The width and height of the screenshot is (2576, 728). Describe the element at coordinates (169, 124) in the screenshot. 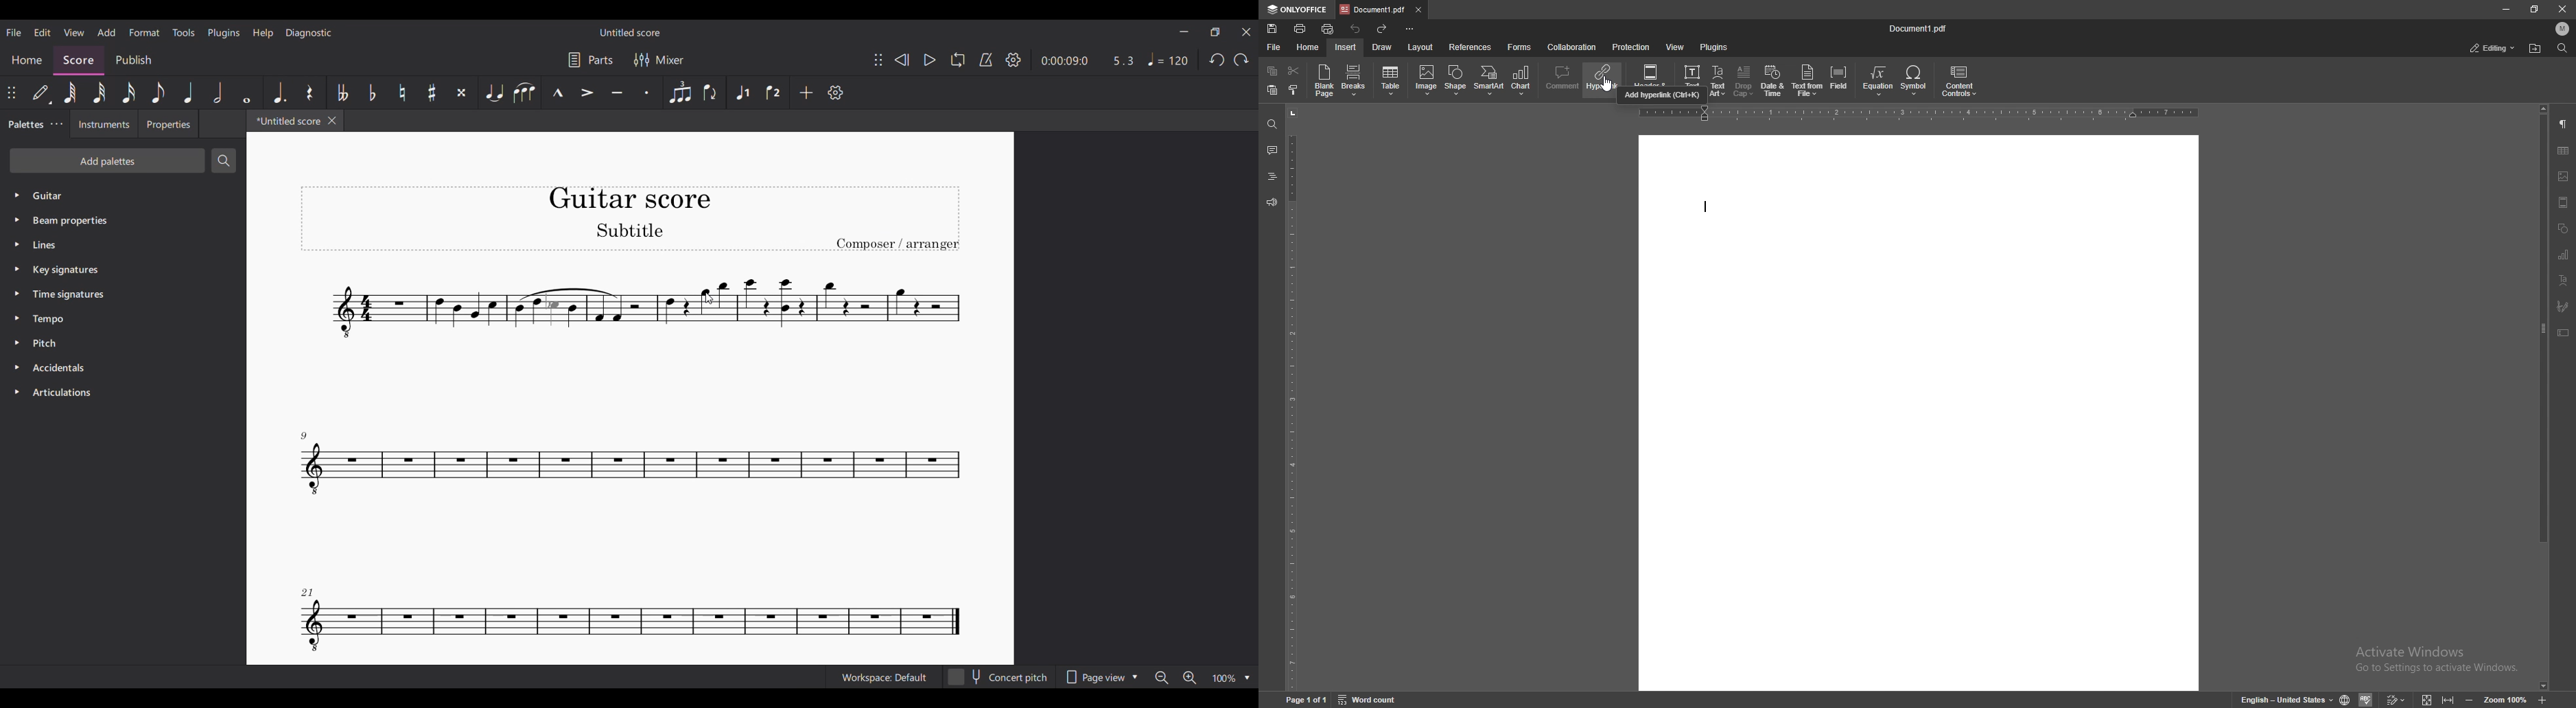

I see `Properties tab` at that location.